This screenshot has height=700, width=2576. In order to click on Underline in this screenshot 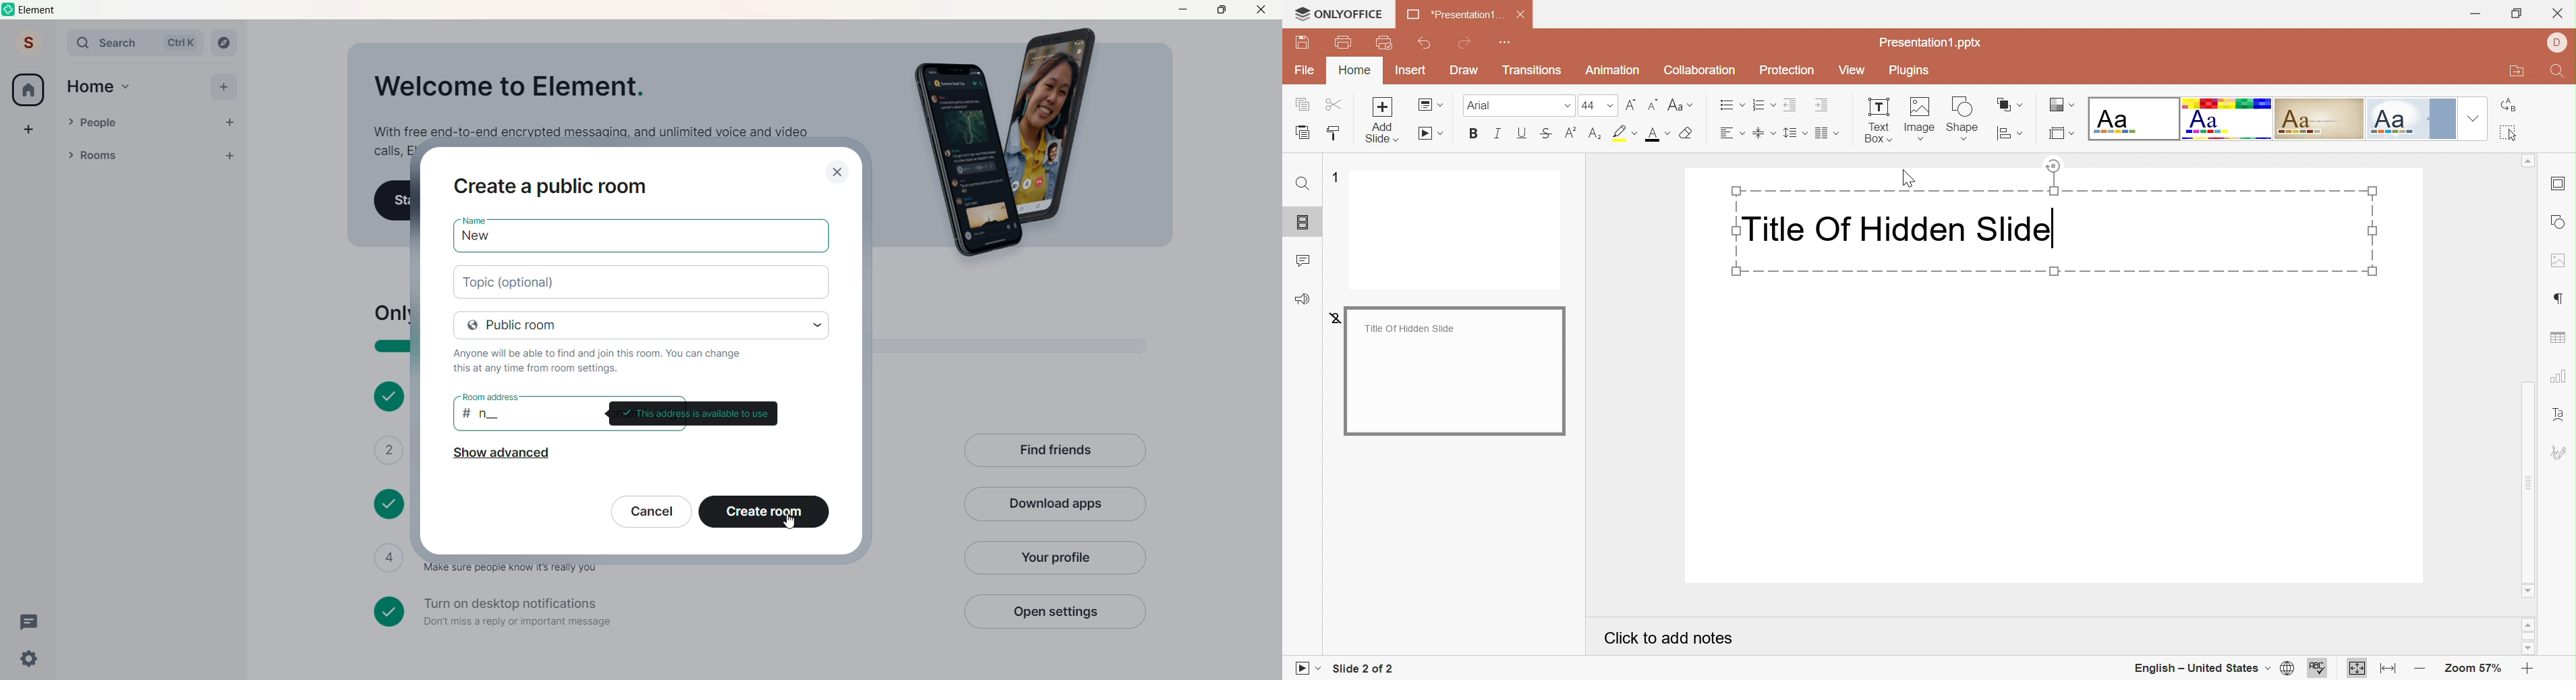, I will do `click(1524, 133)`.